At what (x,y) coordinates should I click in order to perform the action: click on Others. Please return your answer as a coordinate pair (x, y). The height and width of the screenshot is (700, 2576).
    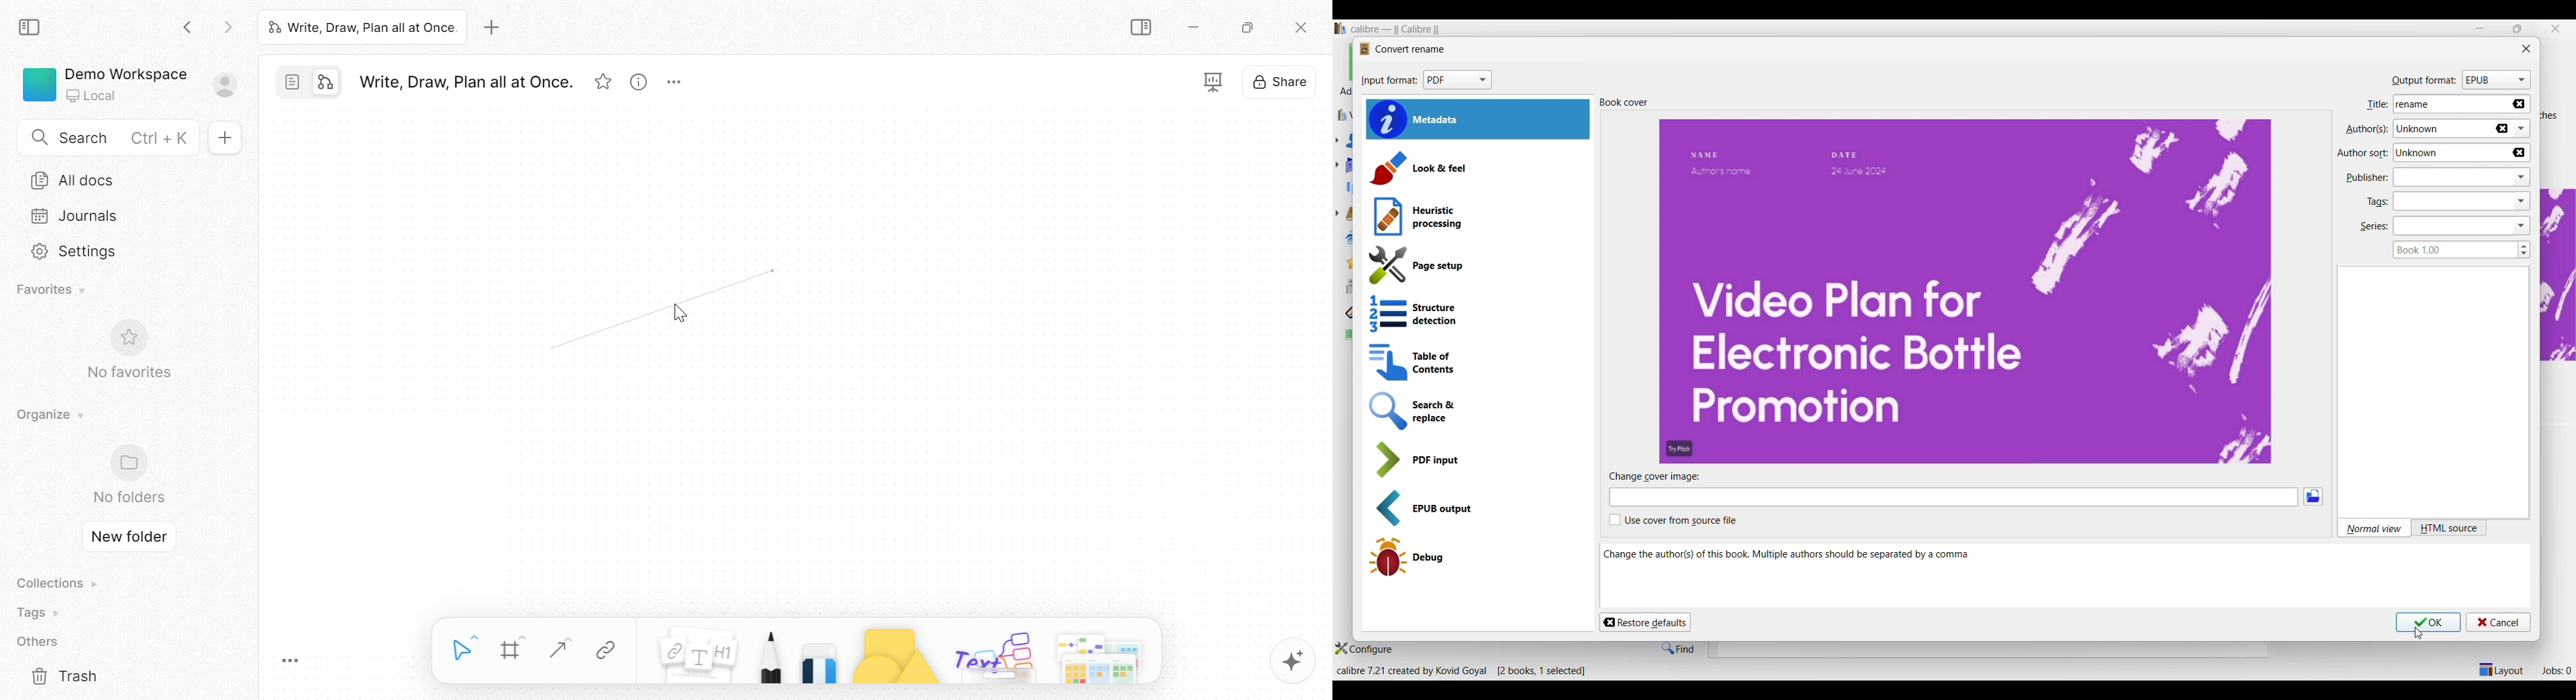
    Looking at the image, I should click on (37, 642).